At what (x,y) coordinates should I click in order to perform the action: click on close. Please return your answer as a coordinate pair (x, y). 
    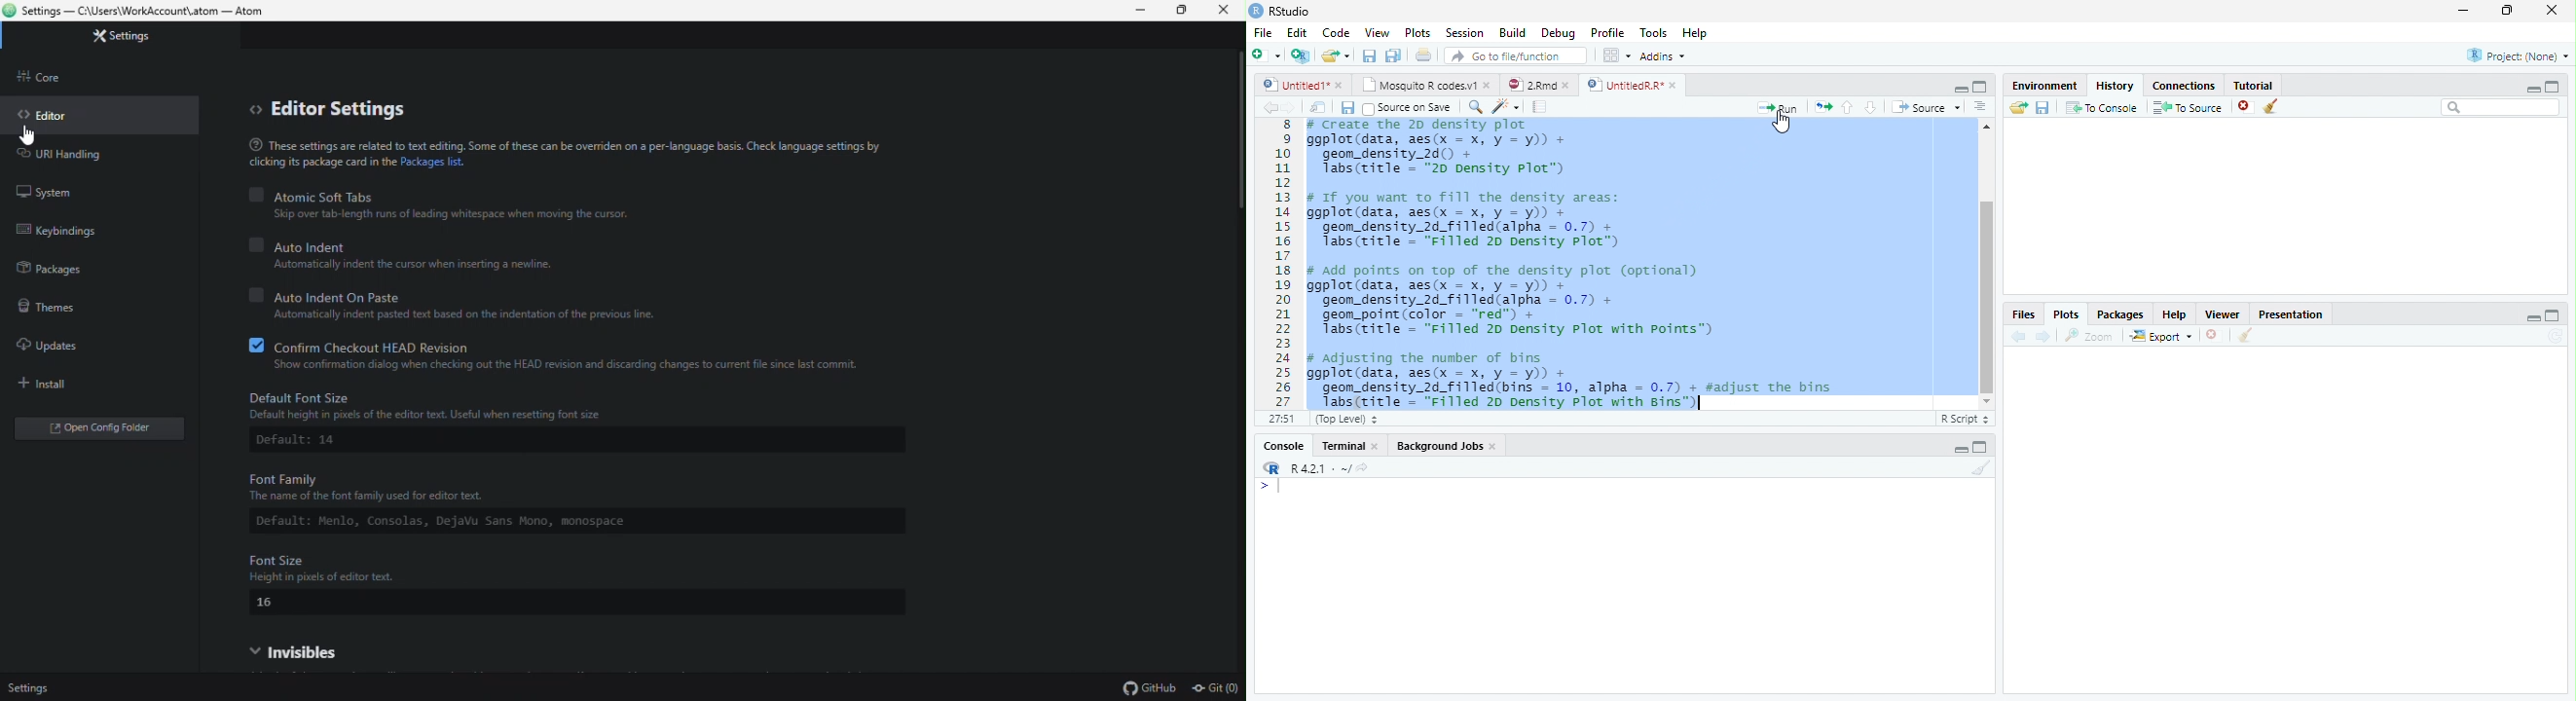
    Looking at the image, I should click on (1569, 85).